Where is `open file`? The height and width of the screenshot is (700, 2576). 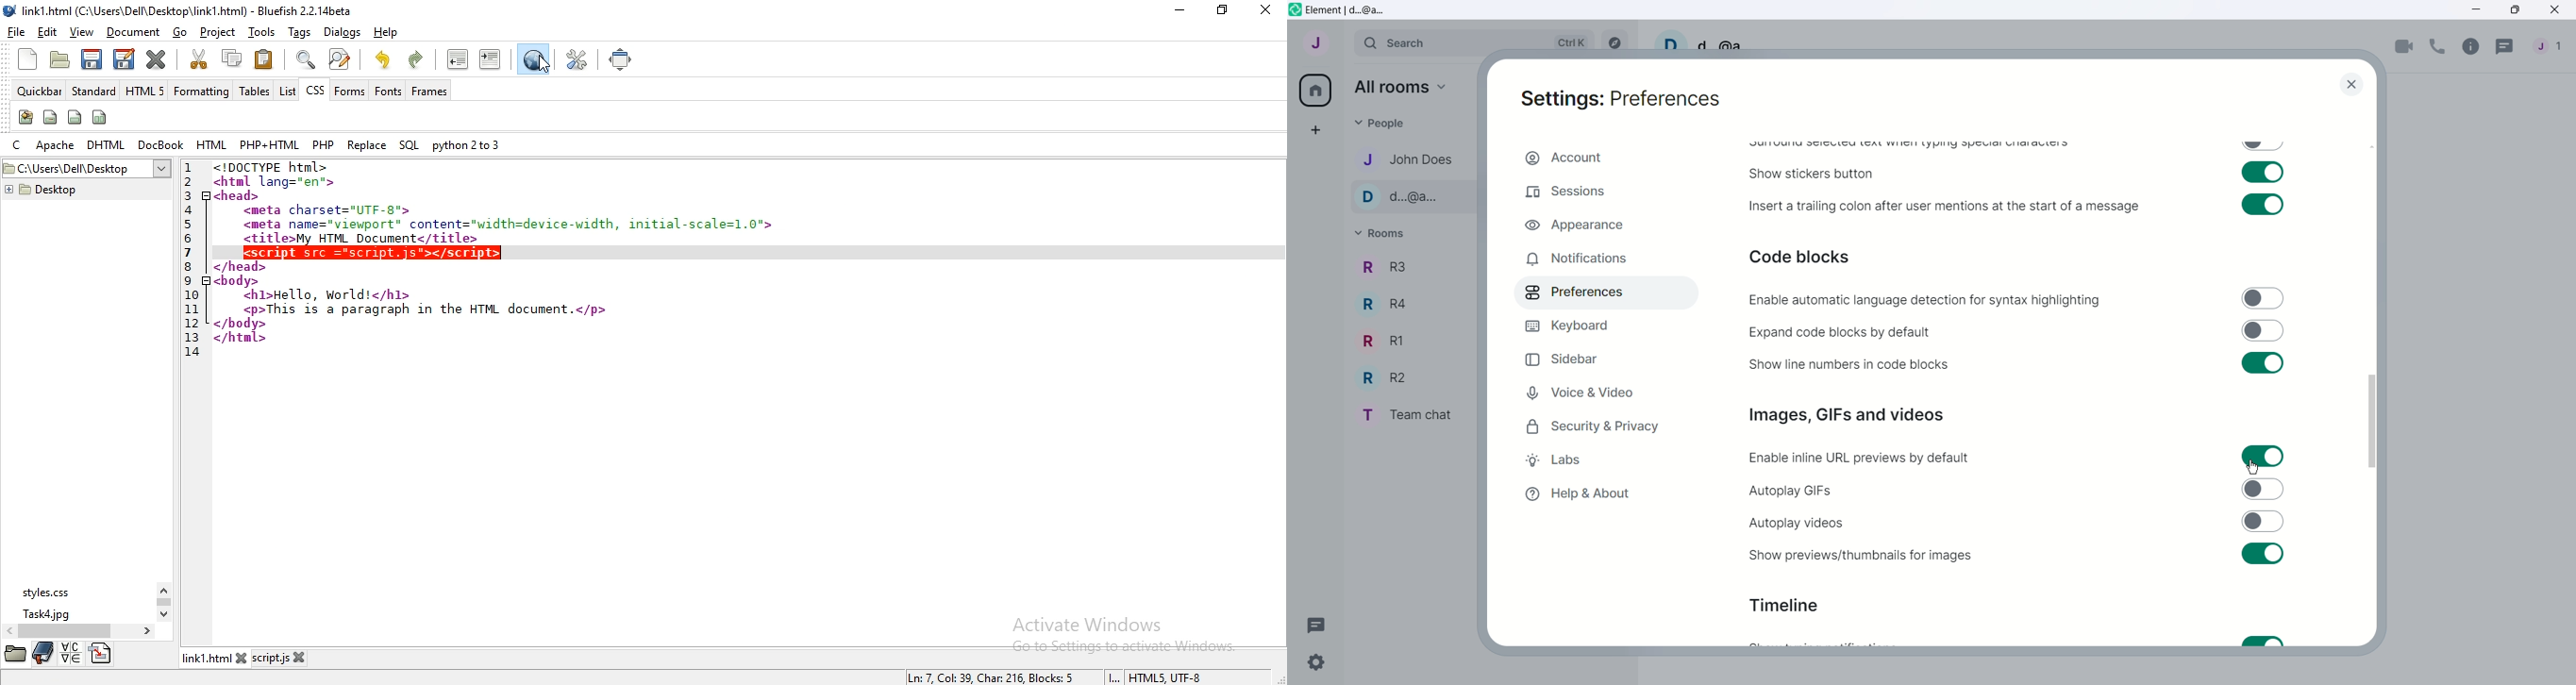 open file is located at coordinates (58, 60).